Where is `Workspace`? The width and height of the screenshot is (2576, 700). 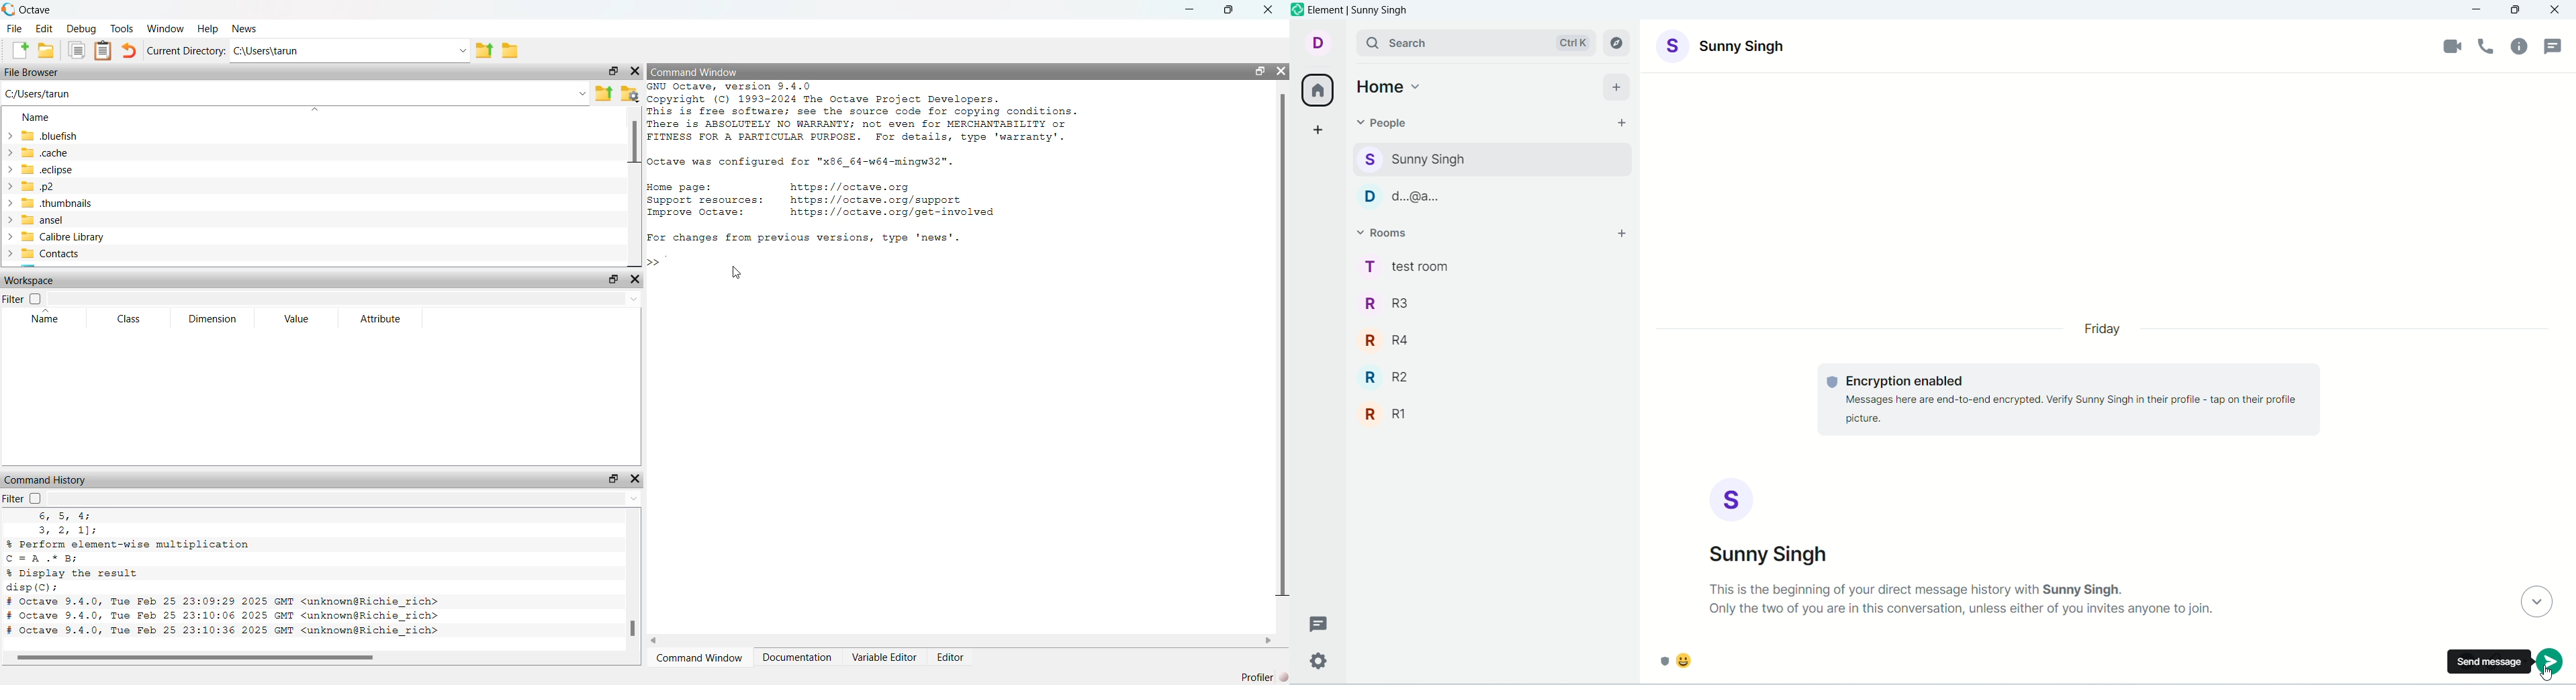
Workspace is located at coordinates (30, 279).